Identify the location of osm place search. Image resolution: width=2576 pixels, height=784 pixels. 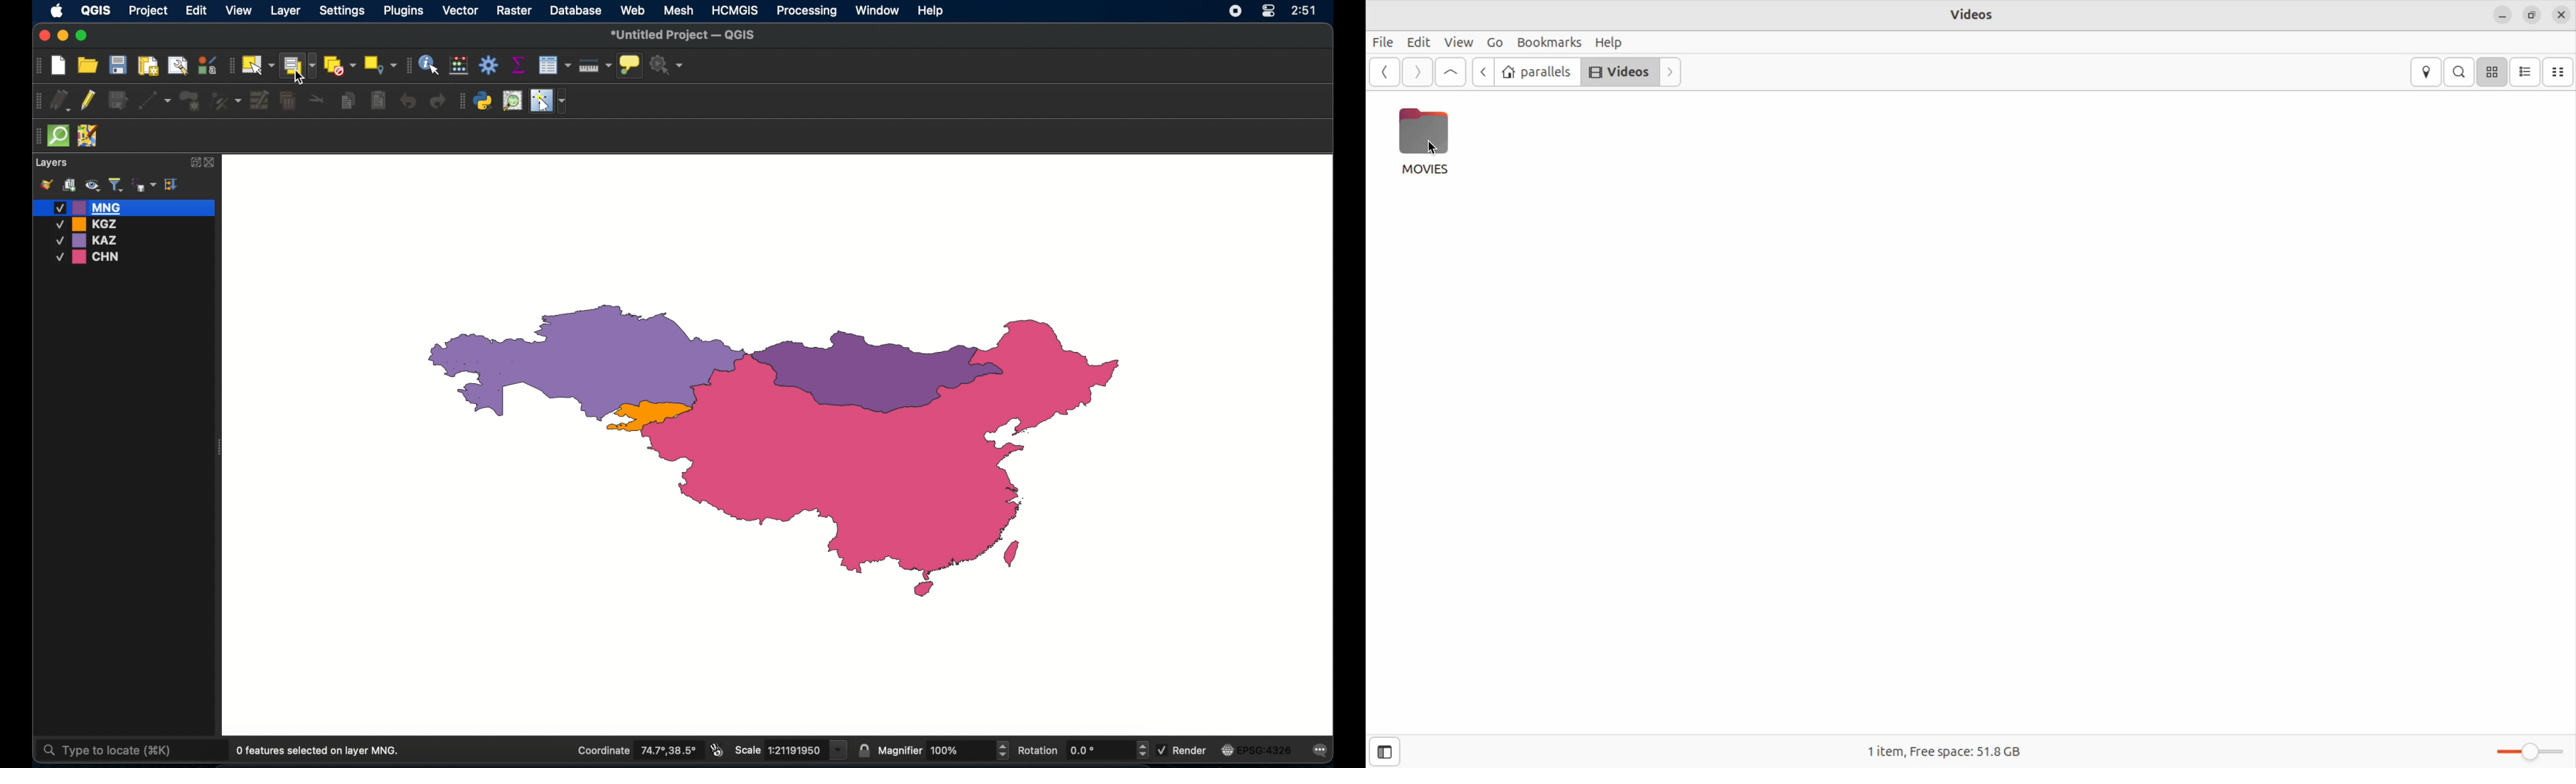
(512, 101).